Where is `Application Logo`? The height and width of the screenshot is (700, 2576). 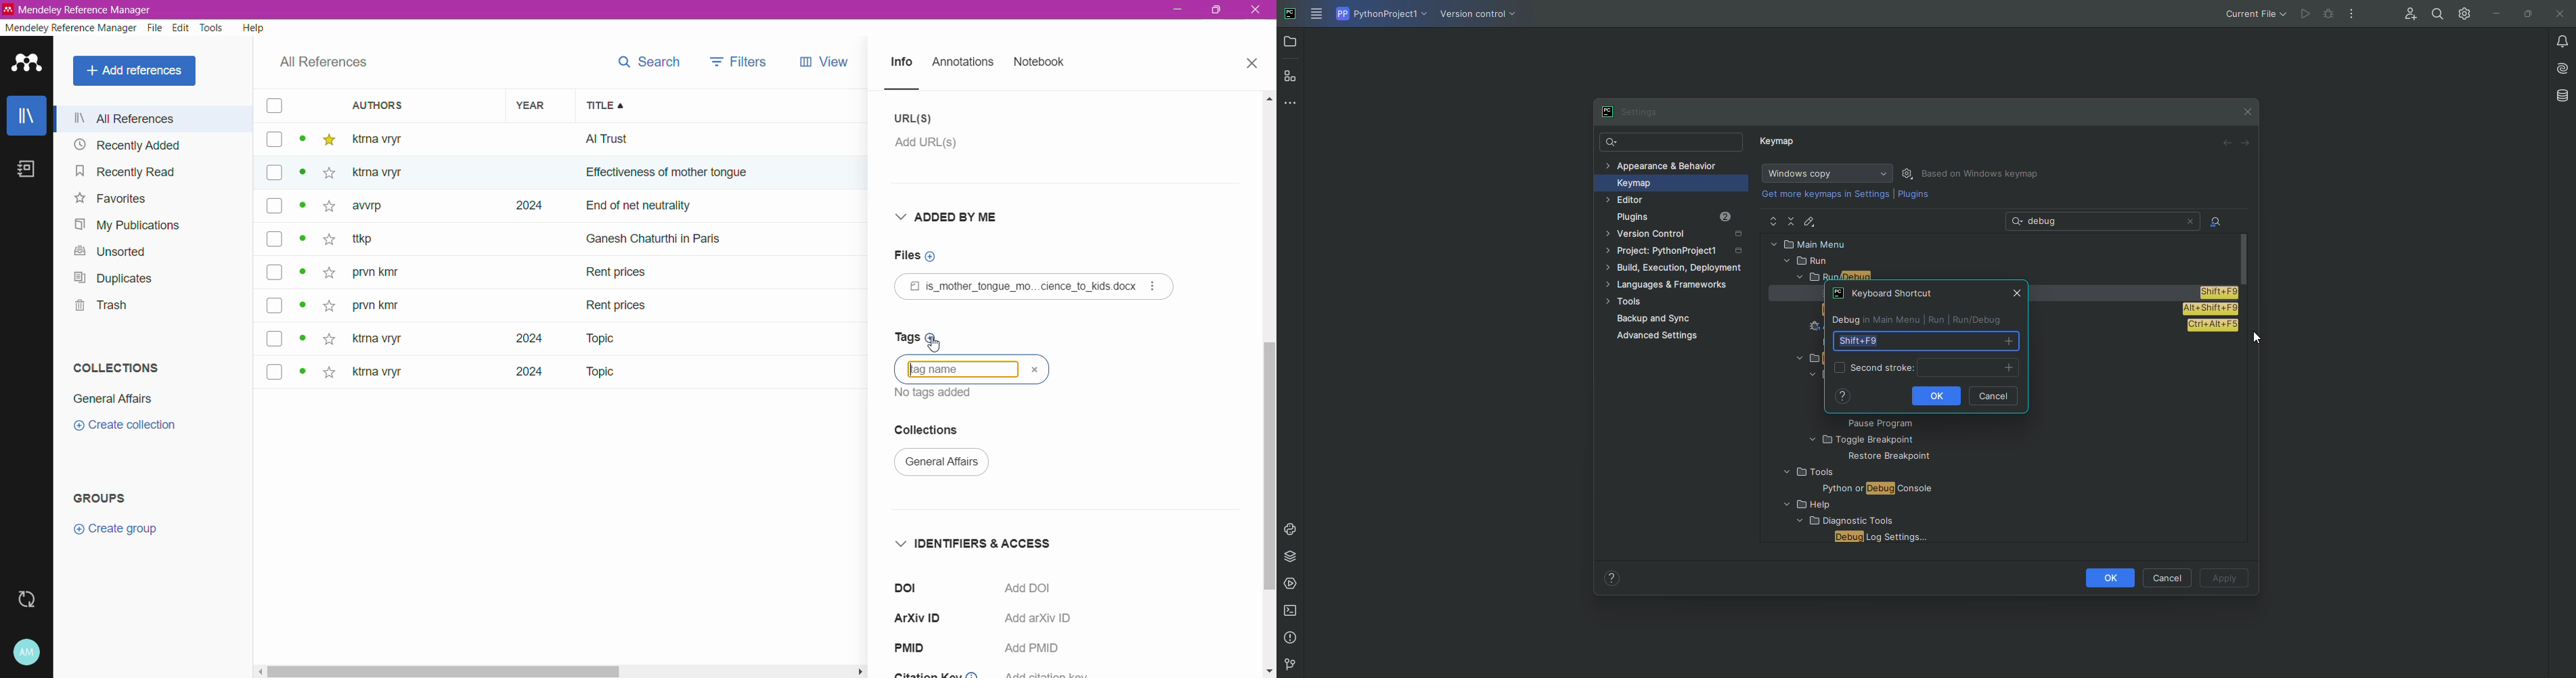 Application Logo is located at coordinates (27, 64).